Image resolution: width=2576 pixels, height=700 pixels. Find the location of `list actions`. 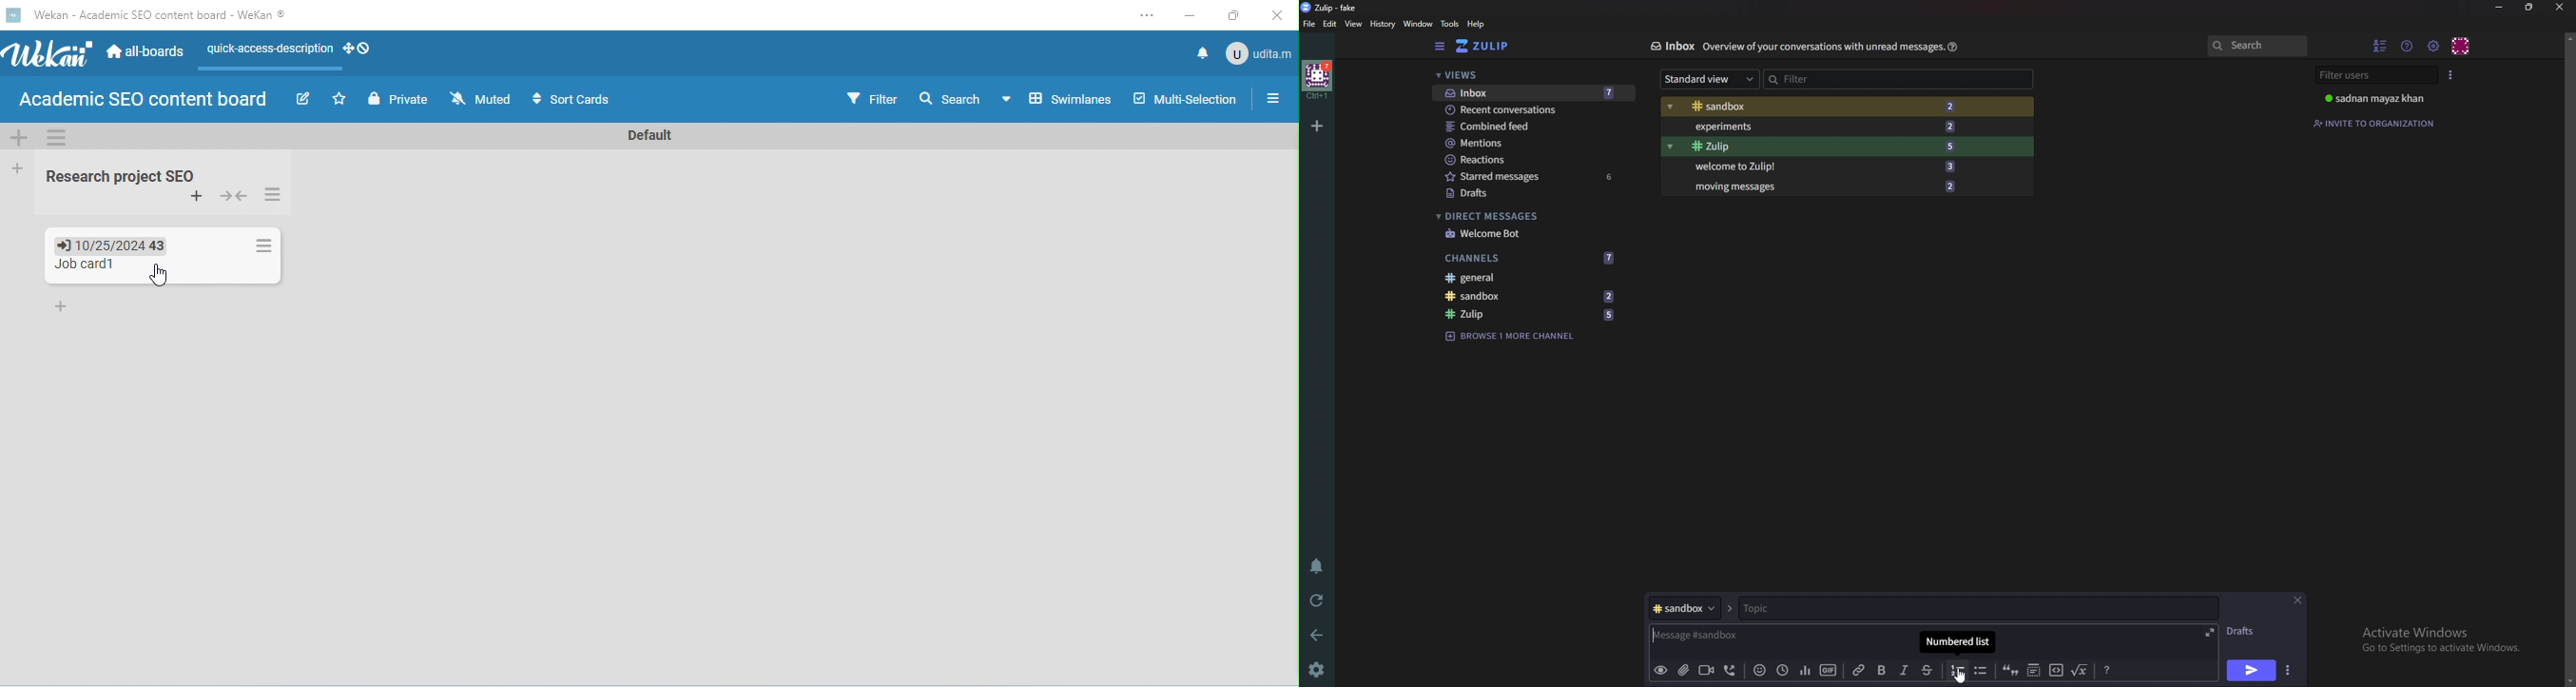

list actions is located at coordinates (275, 195).